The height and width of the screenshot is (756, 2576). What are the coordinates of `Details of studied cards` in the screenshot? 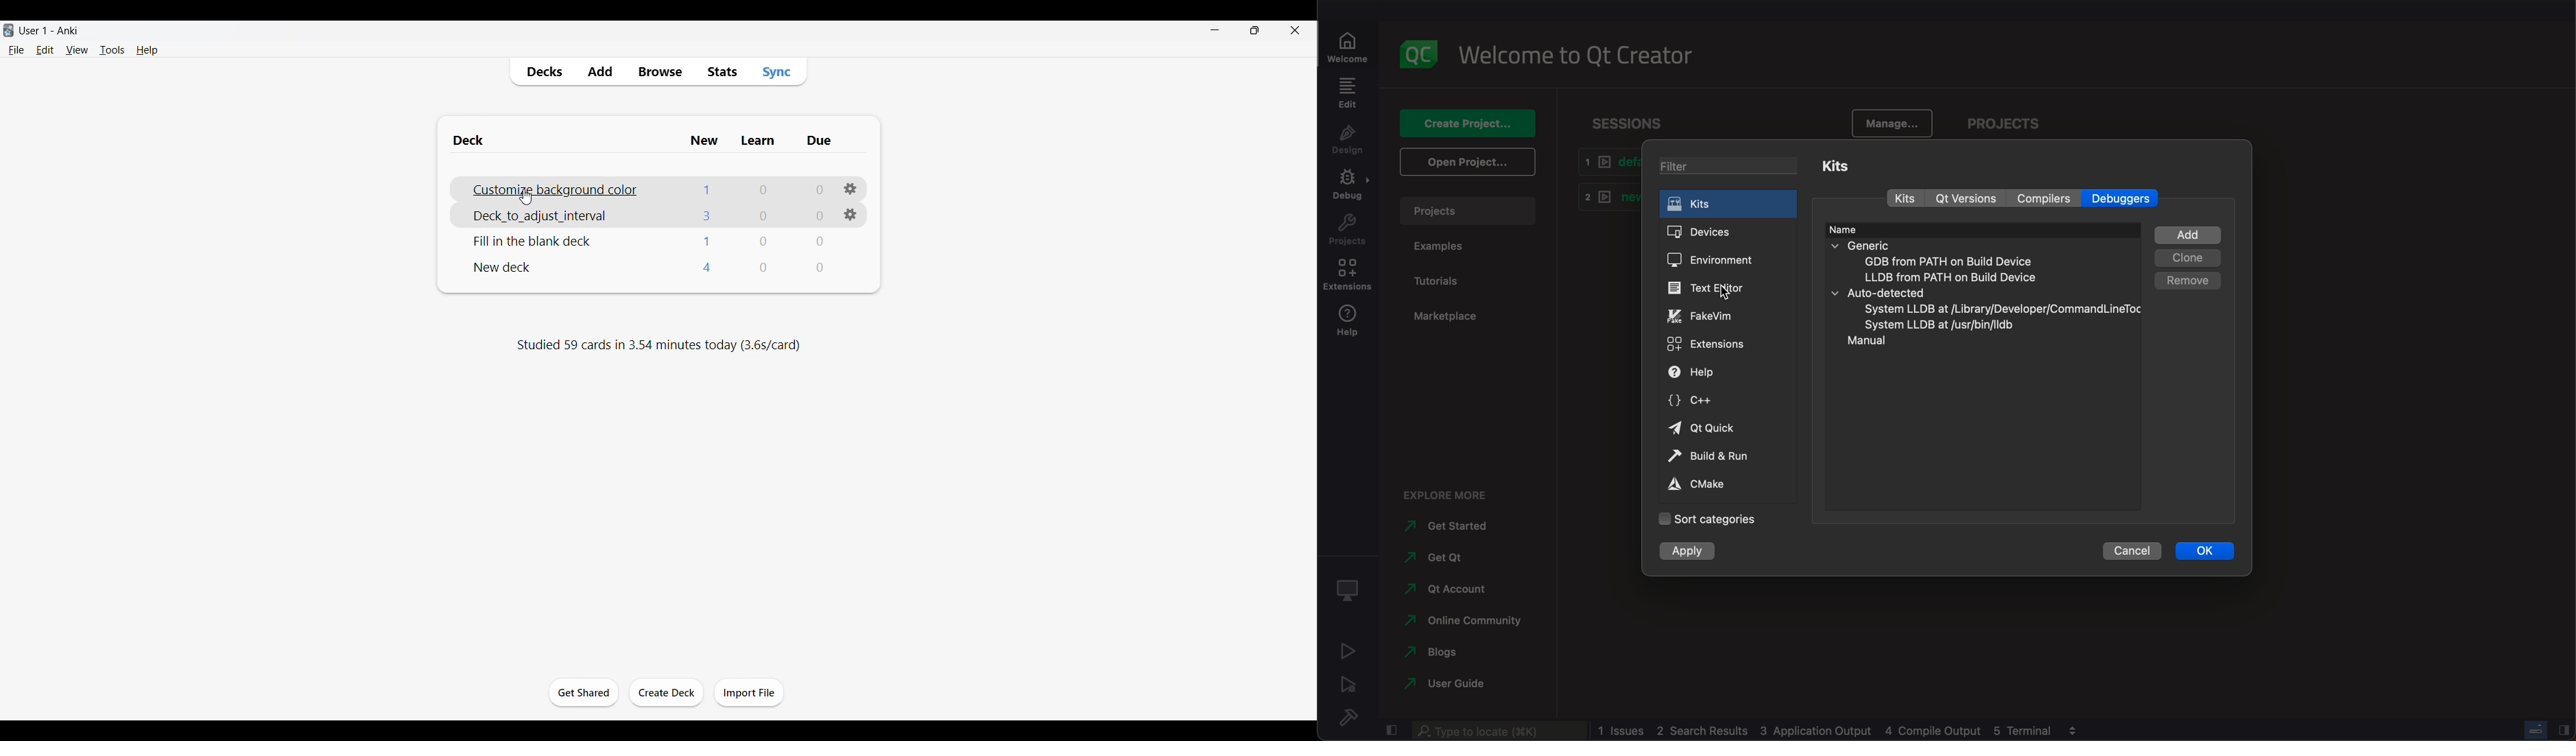 It's located at (658, 344).